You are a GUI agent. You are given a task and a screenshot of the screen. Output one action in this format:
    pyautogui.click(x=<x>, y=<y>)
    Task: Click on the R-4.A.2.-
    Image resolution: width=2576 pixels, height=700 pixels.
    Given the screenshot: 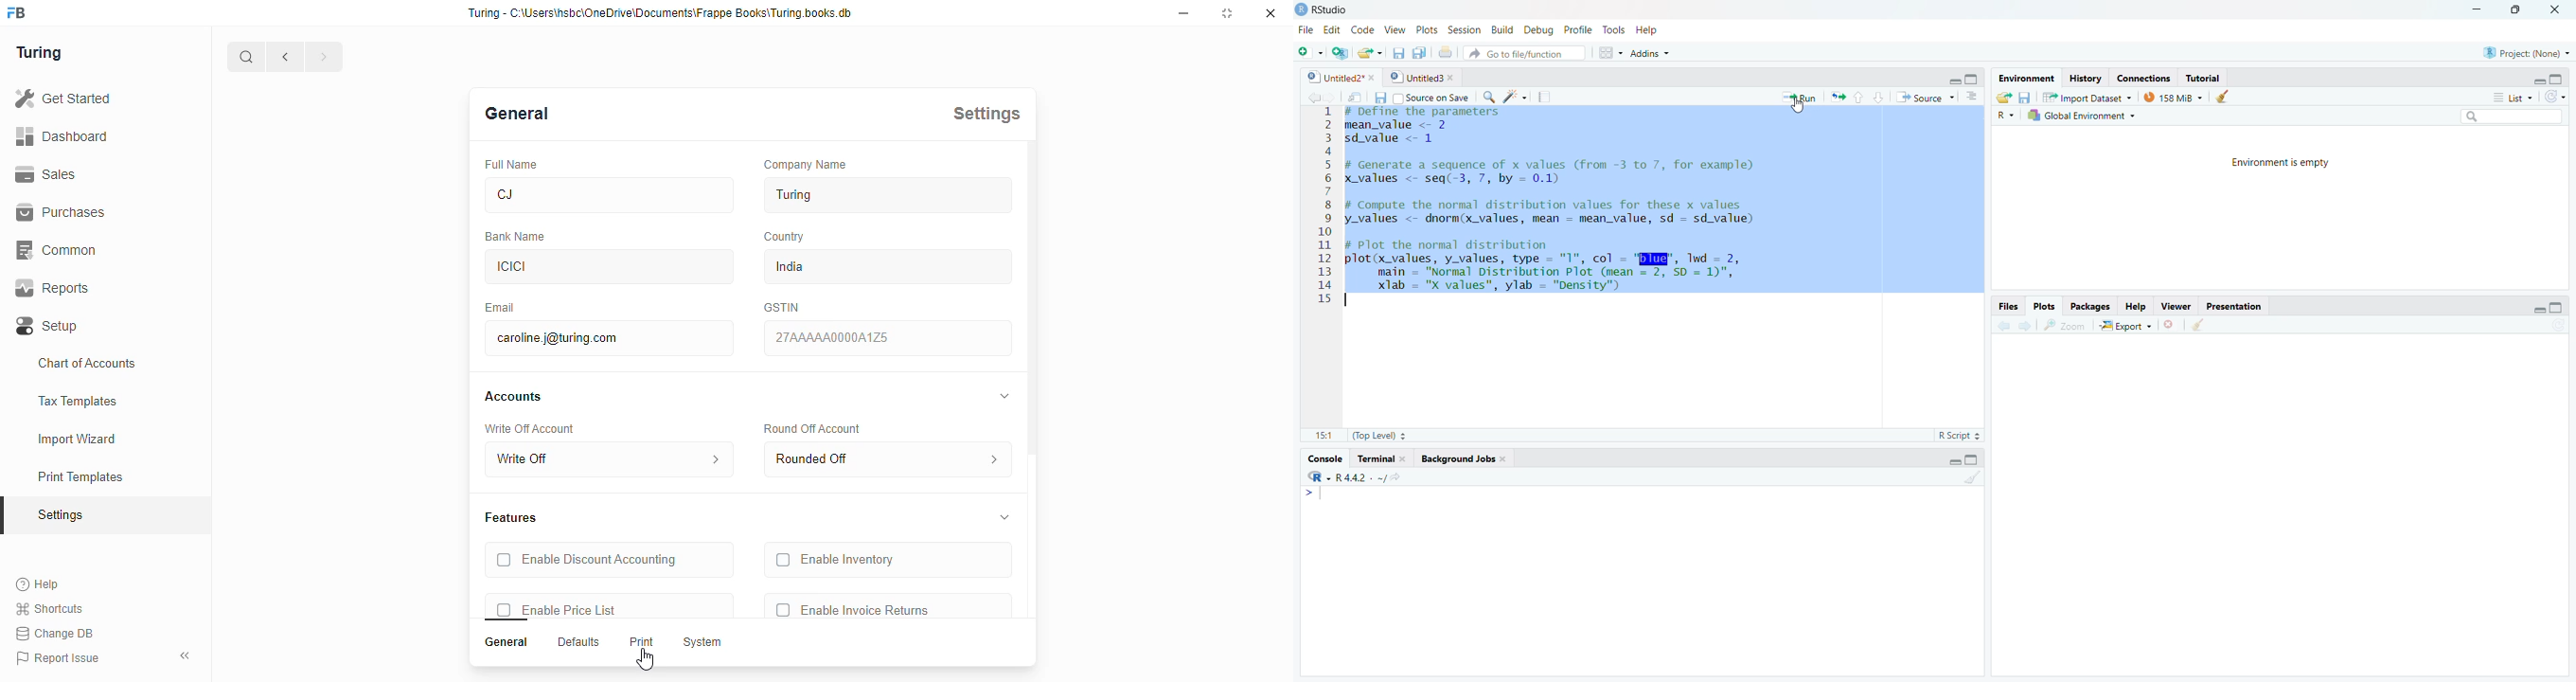 What is the action you would take?
    pyautogui.click(x=1362, y=477)
    